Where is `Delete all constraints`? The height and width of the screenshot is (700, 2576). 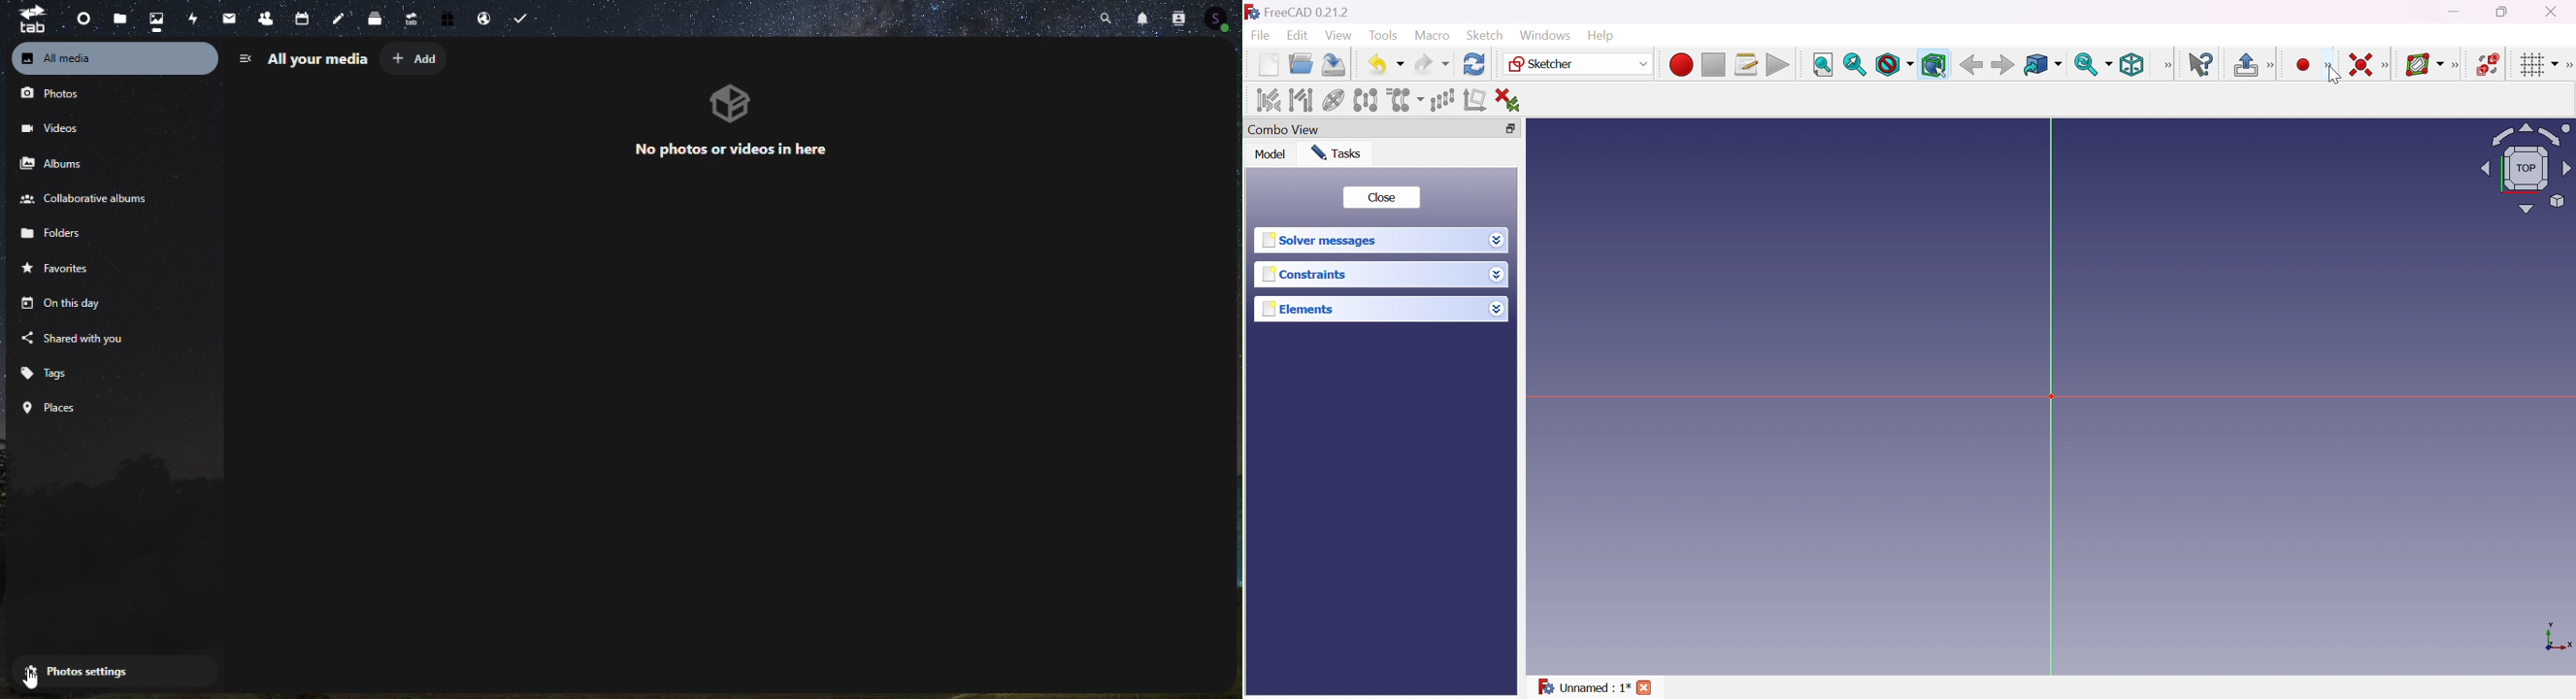
Delete all constraints is located at coordinates (1512, 101).